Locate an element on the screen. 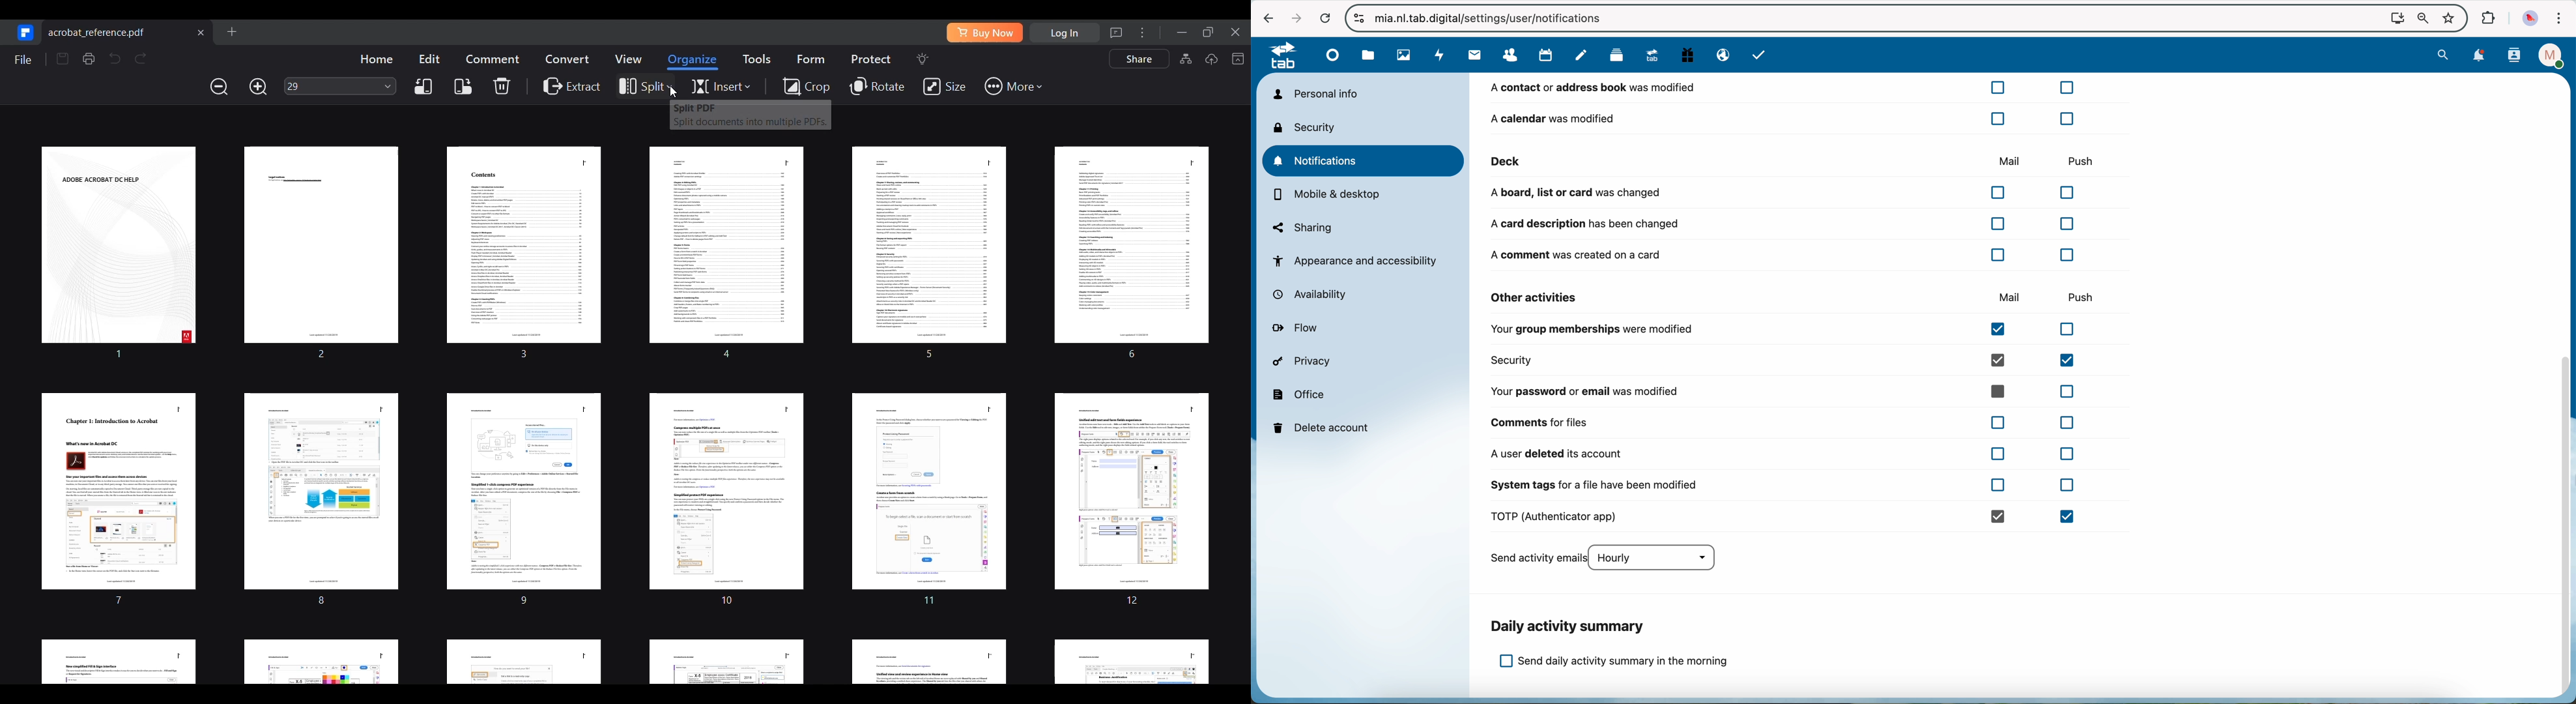 The width and height of the screenshot is (2576, 728). profile is located at coordinates (2548, 55).